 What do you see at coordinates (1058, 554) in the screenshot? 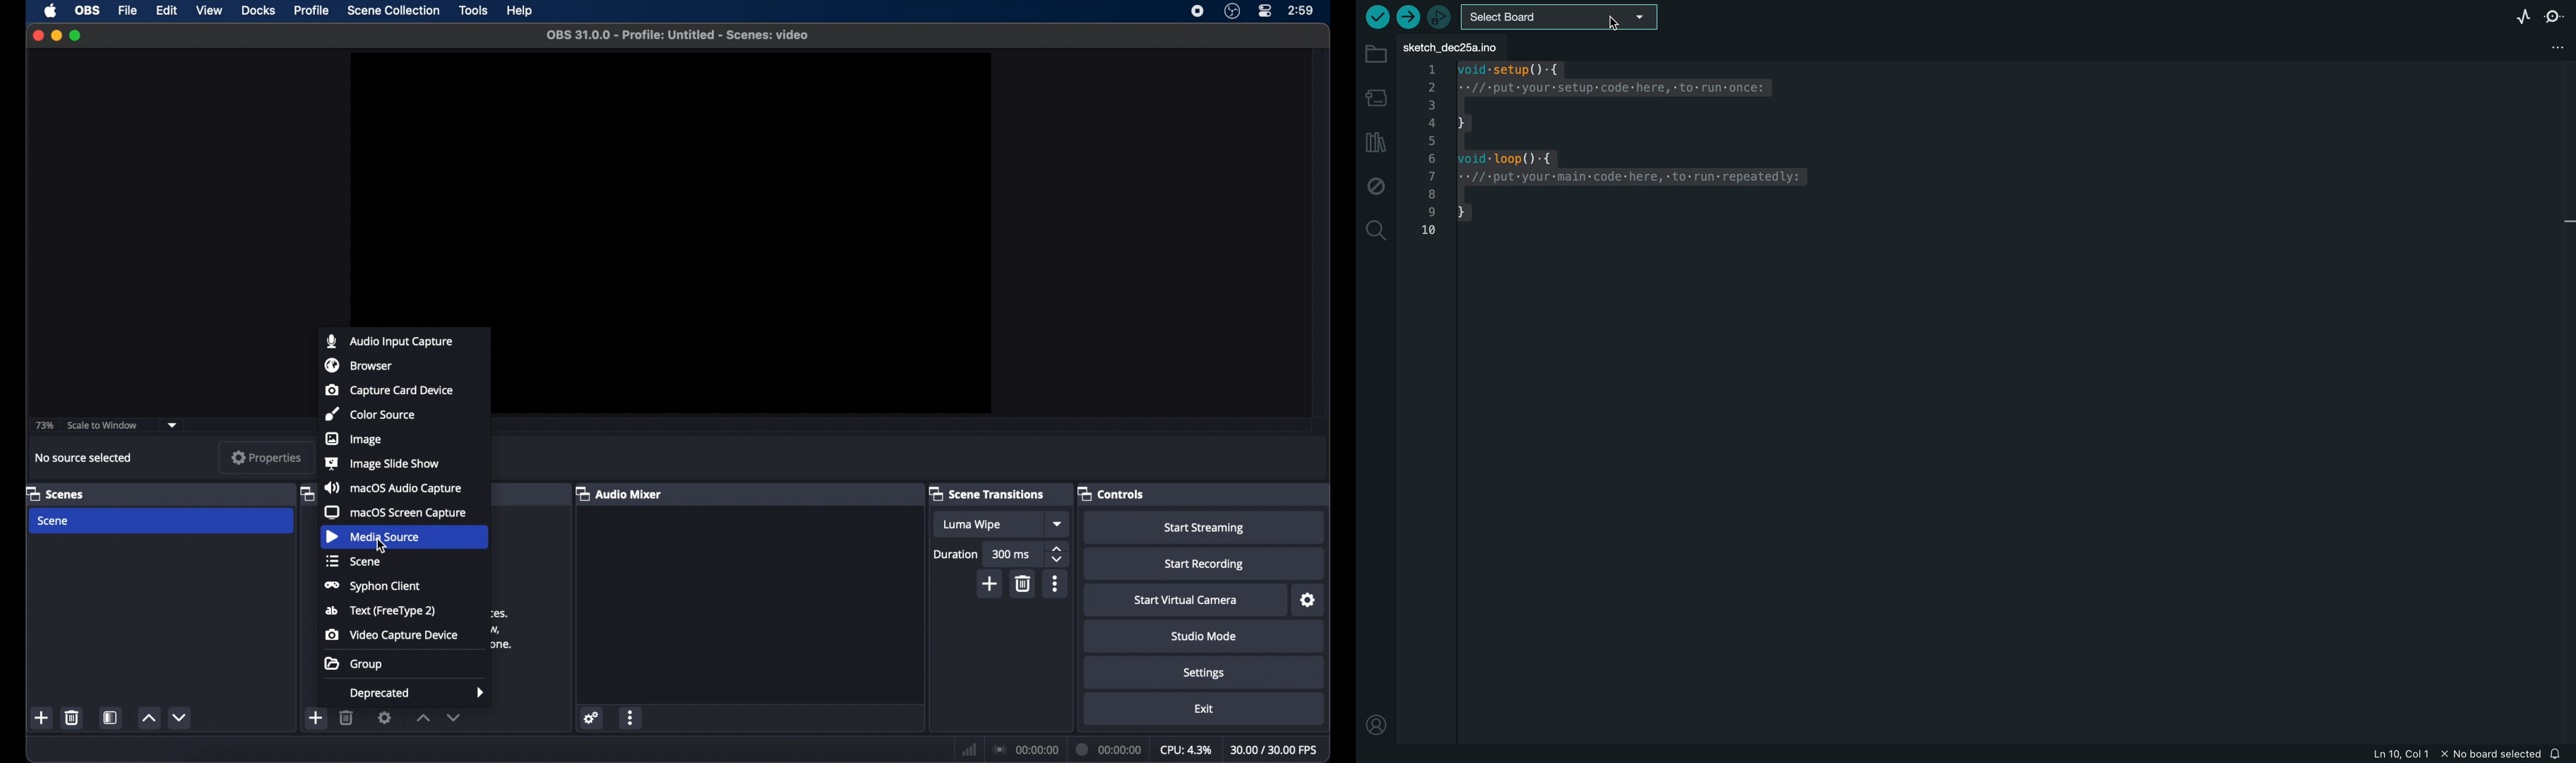
I see `stepper buttons` at bounding box center [1058, 554].